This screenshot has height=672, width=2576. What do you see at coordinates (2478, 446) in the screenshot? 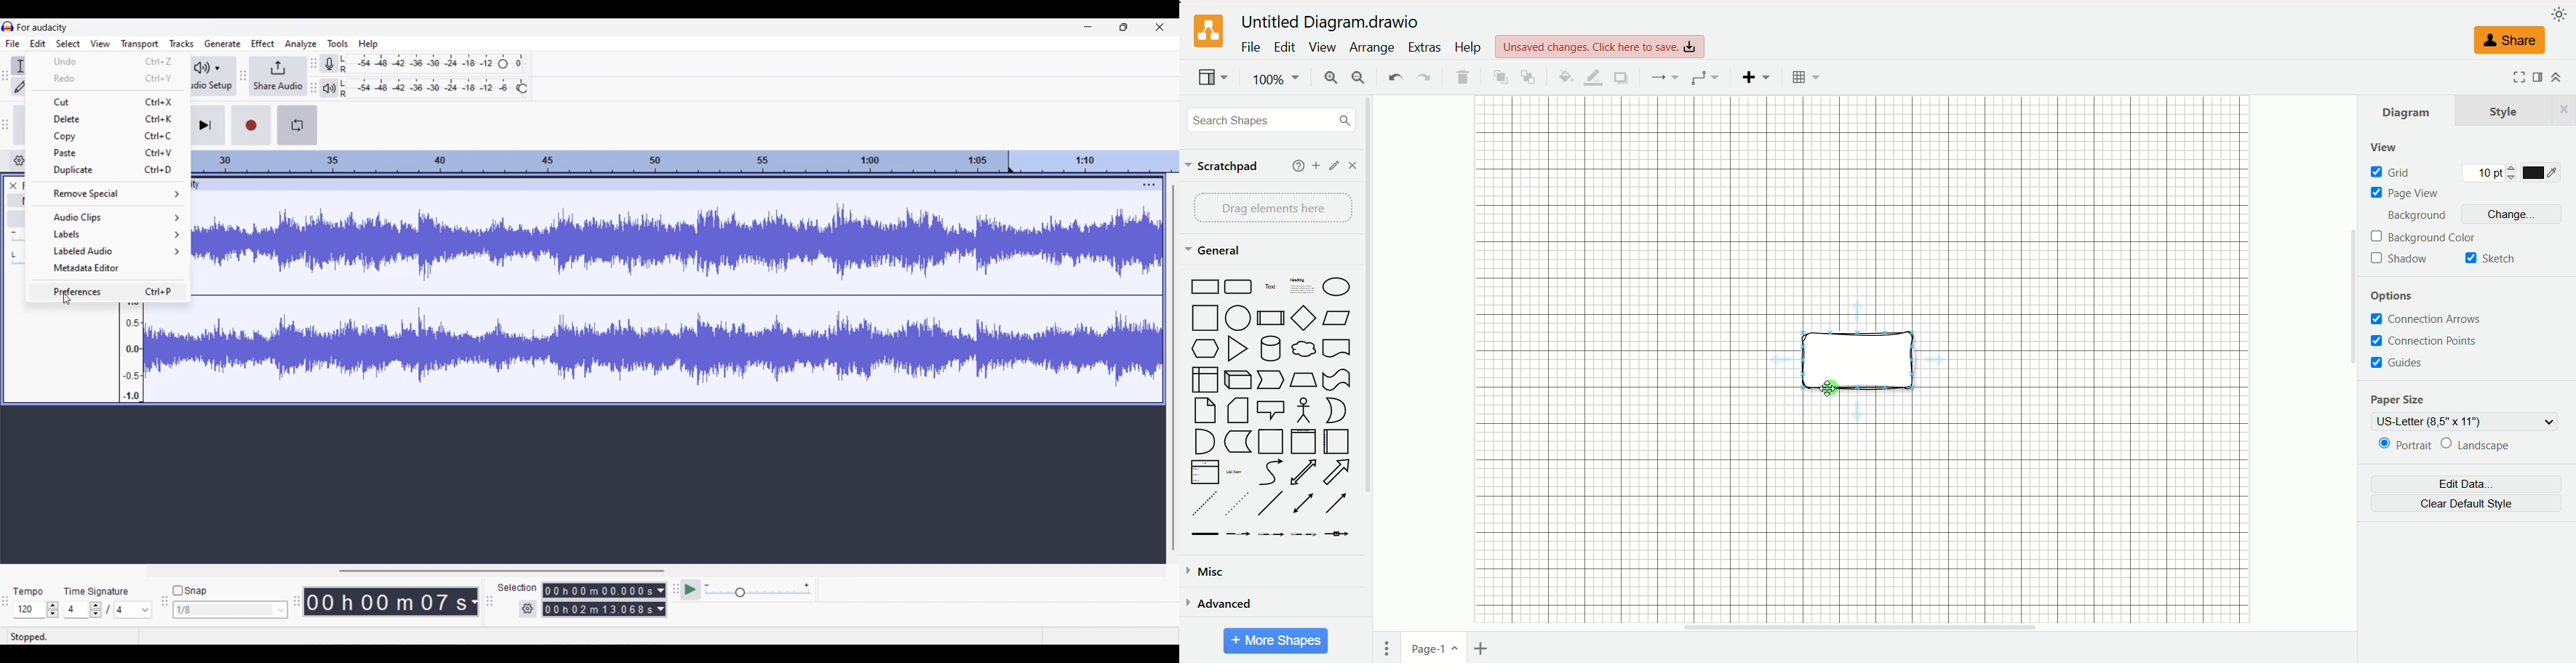
I see `landscape` at bounding box center [2478, 446].